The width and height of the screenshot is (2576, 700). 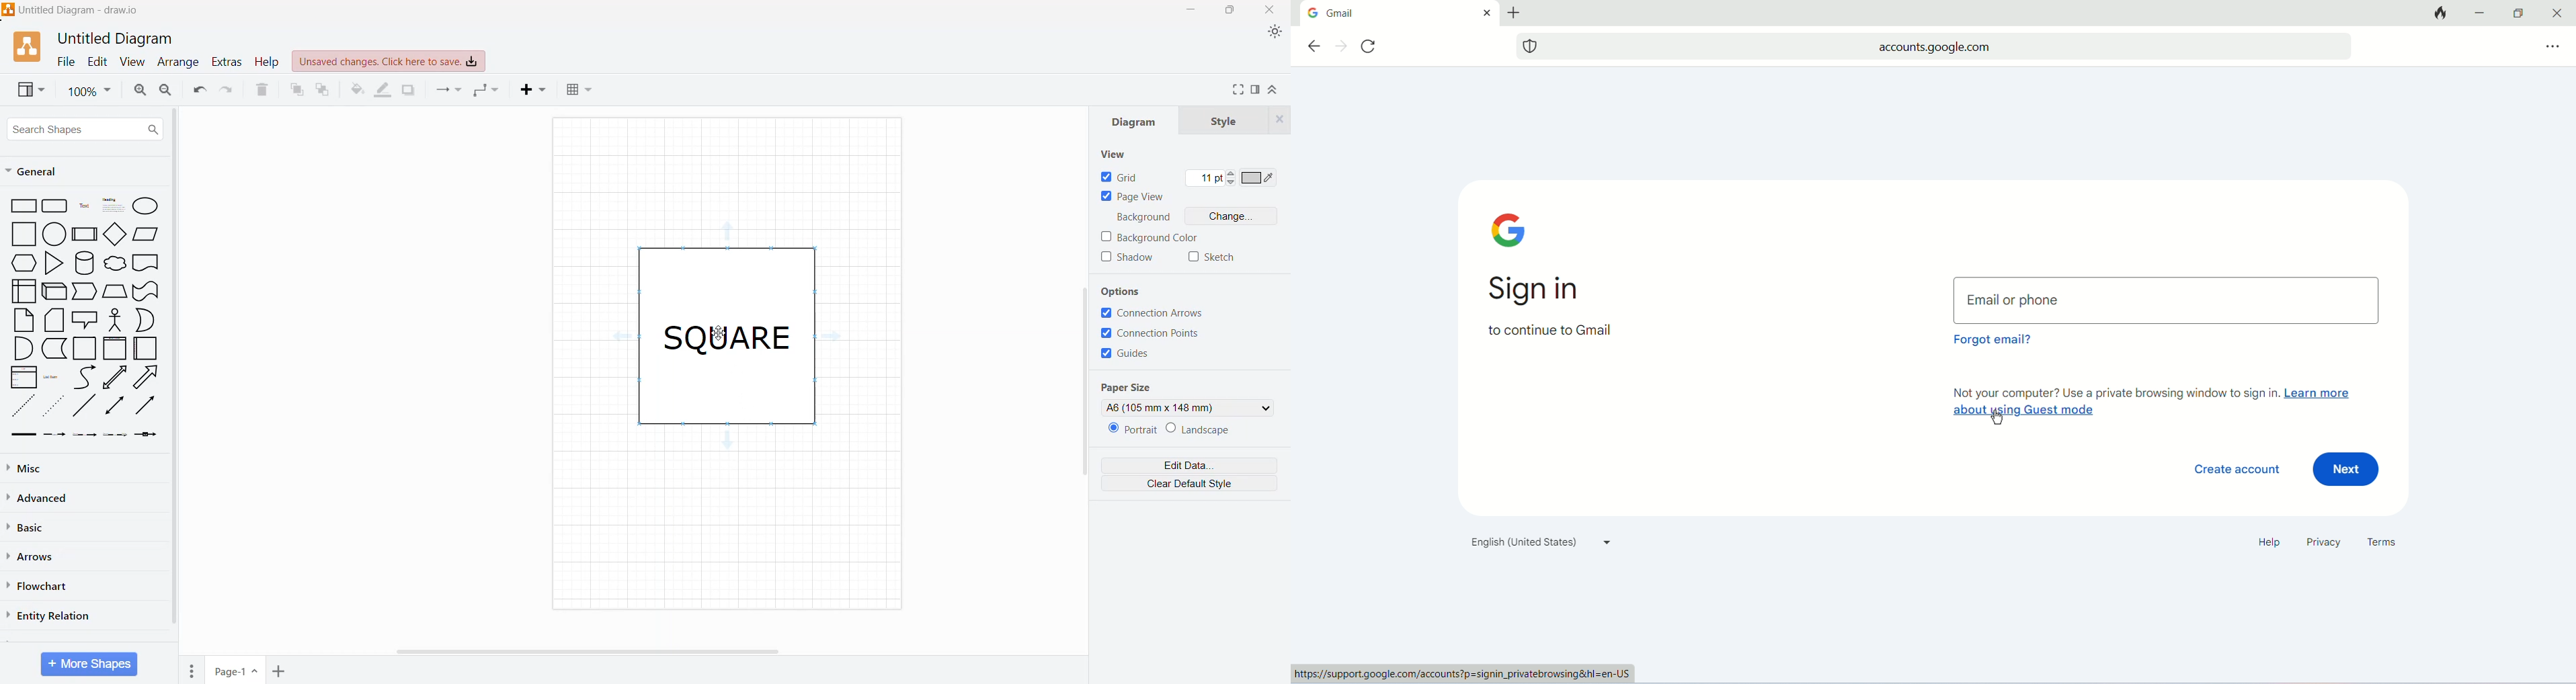 What do you see at coordinates (90, 664) in the screenshot?
I see `More Shapes` at bounding box center [90, 664].